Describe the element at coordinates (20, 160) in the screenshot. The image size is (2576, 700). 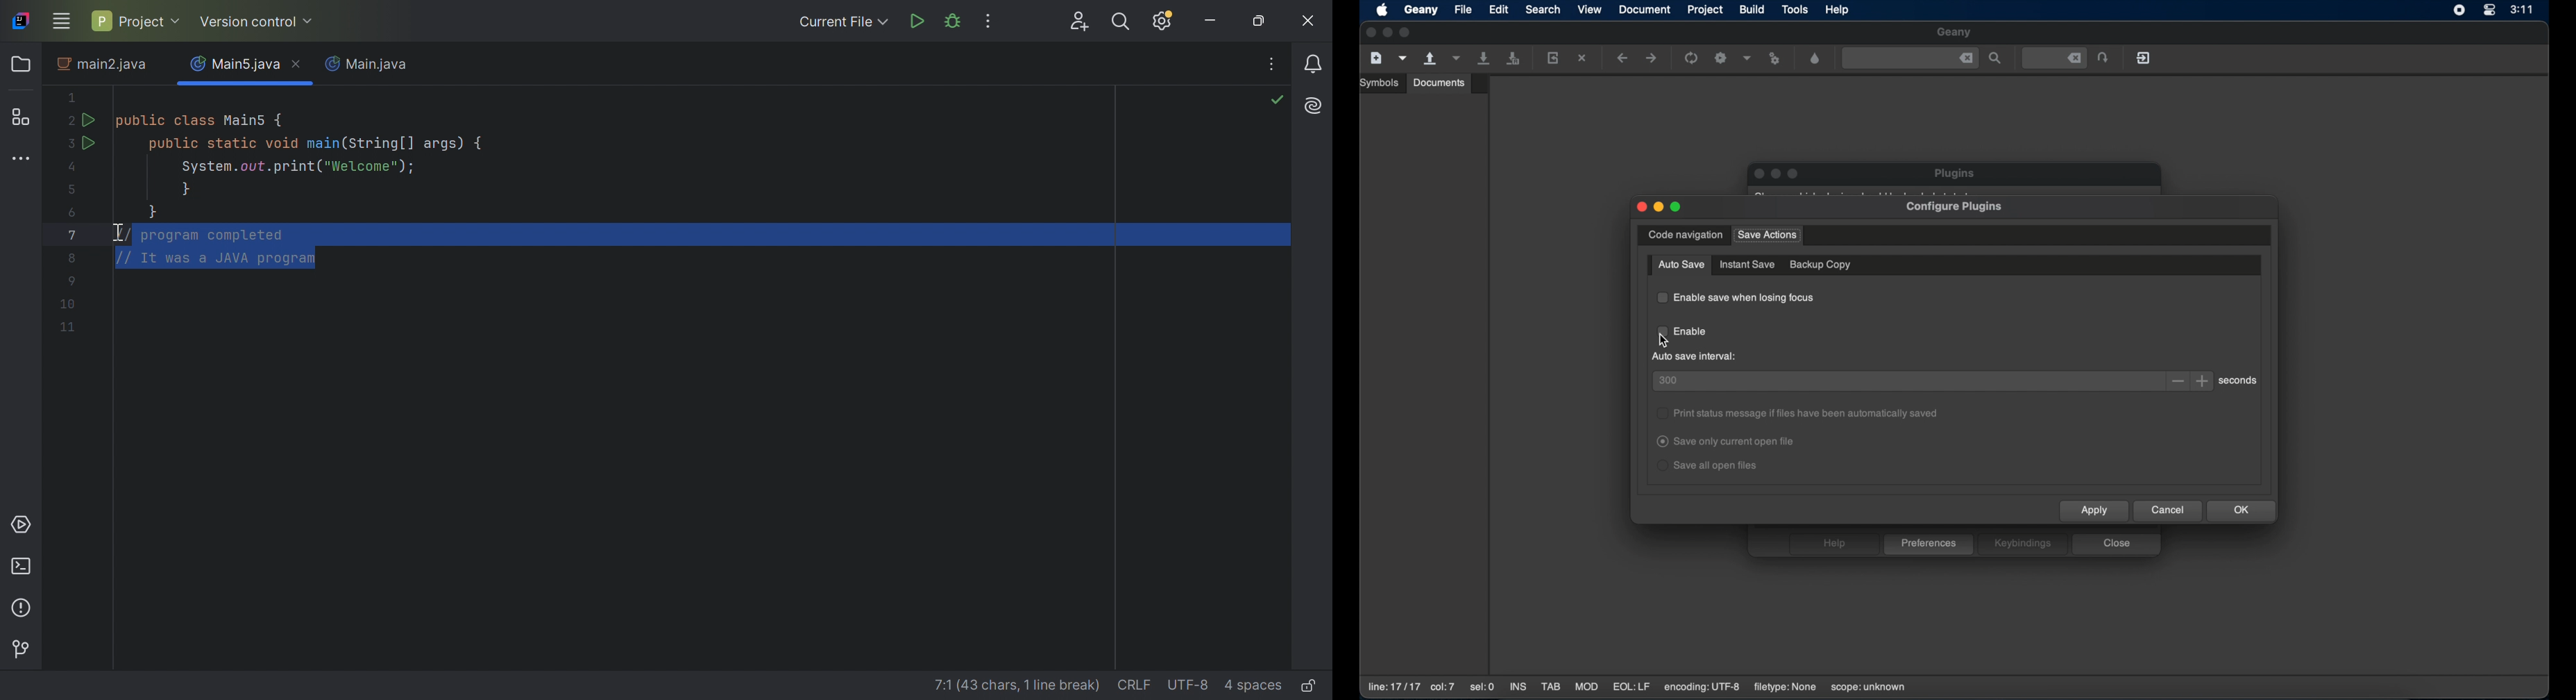
I see `More tool windows` at that location.